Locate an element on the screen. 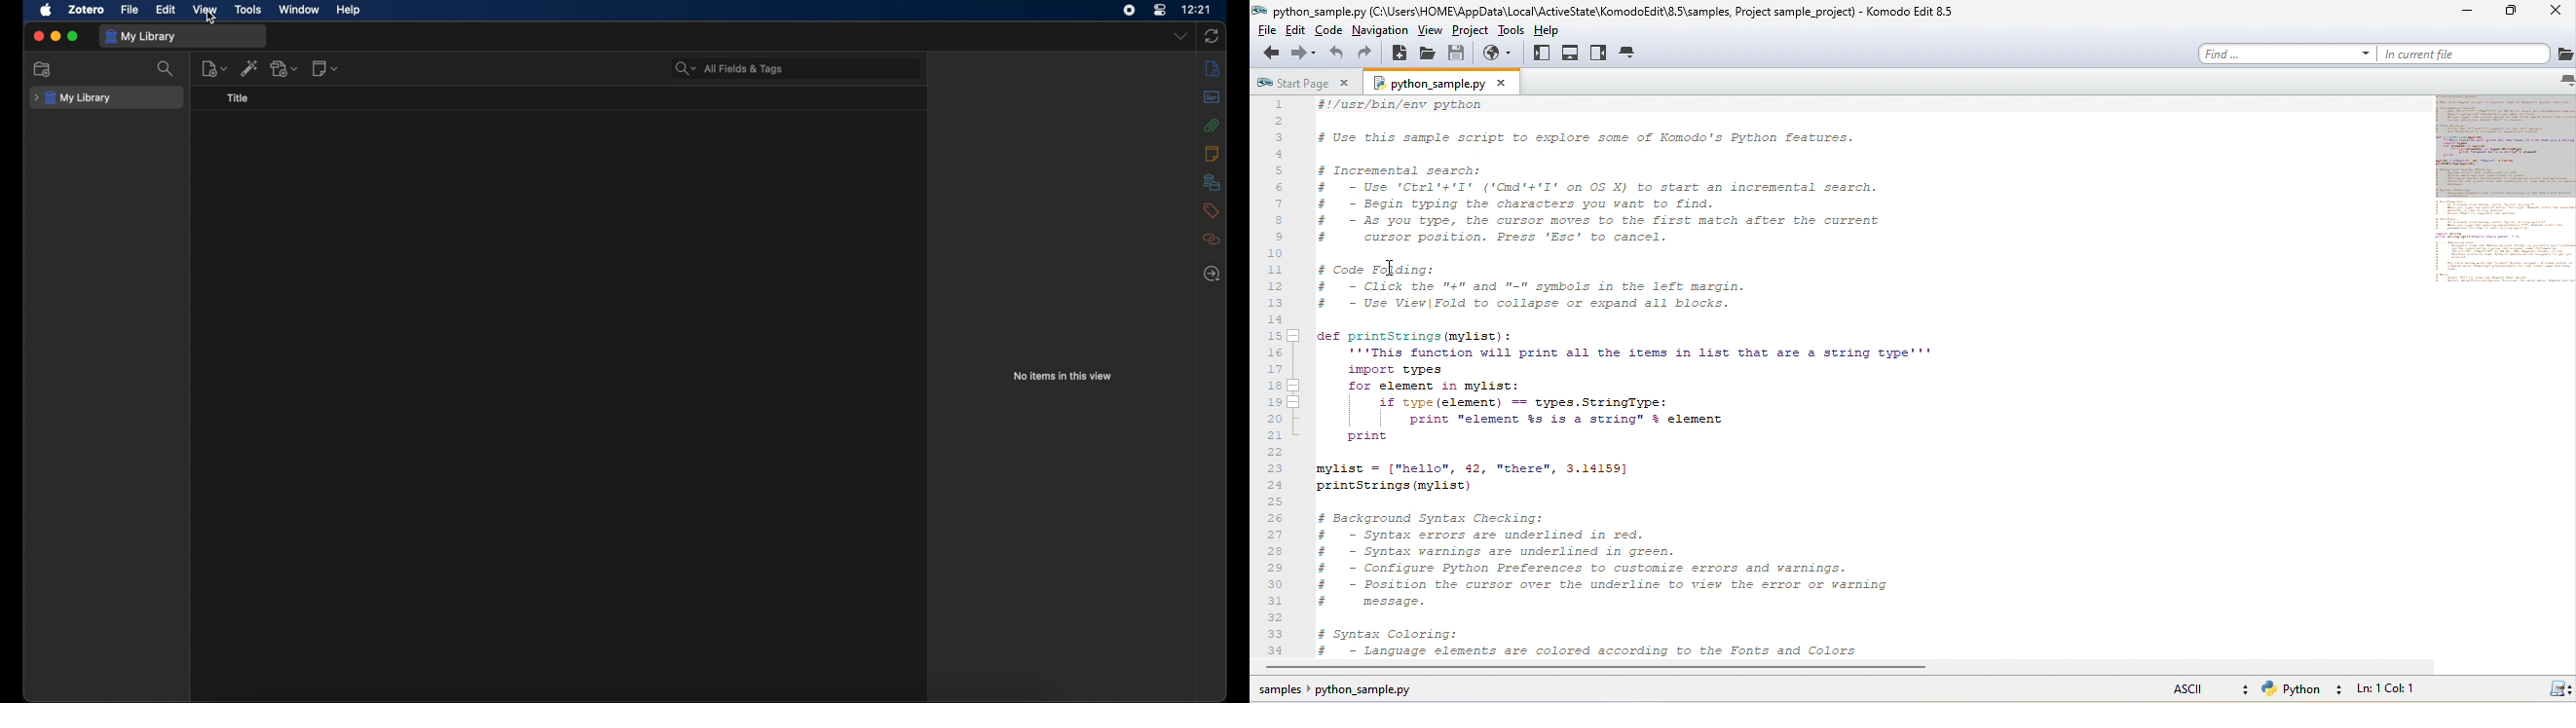  my library is located at coordinates (141, 36).